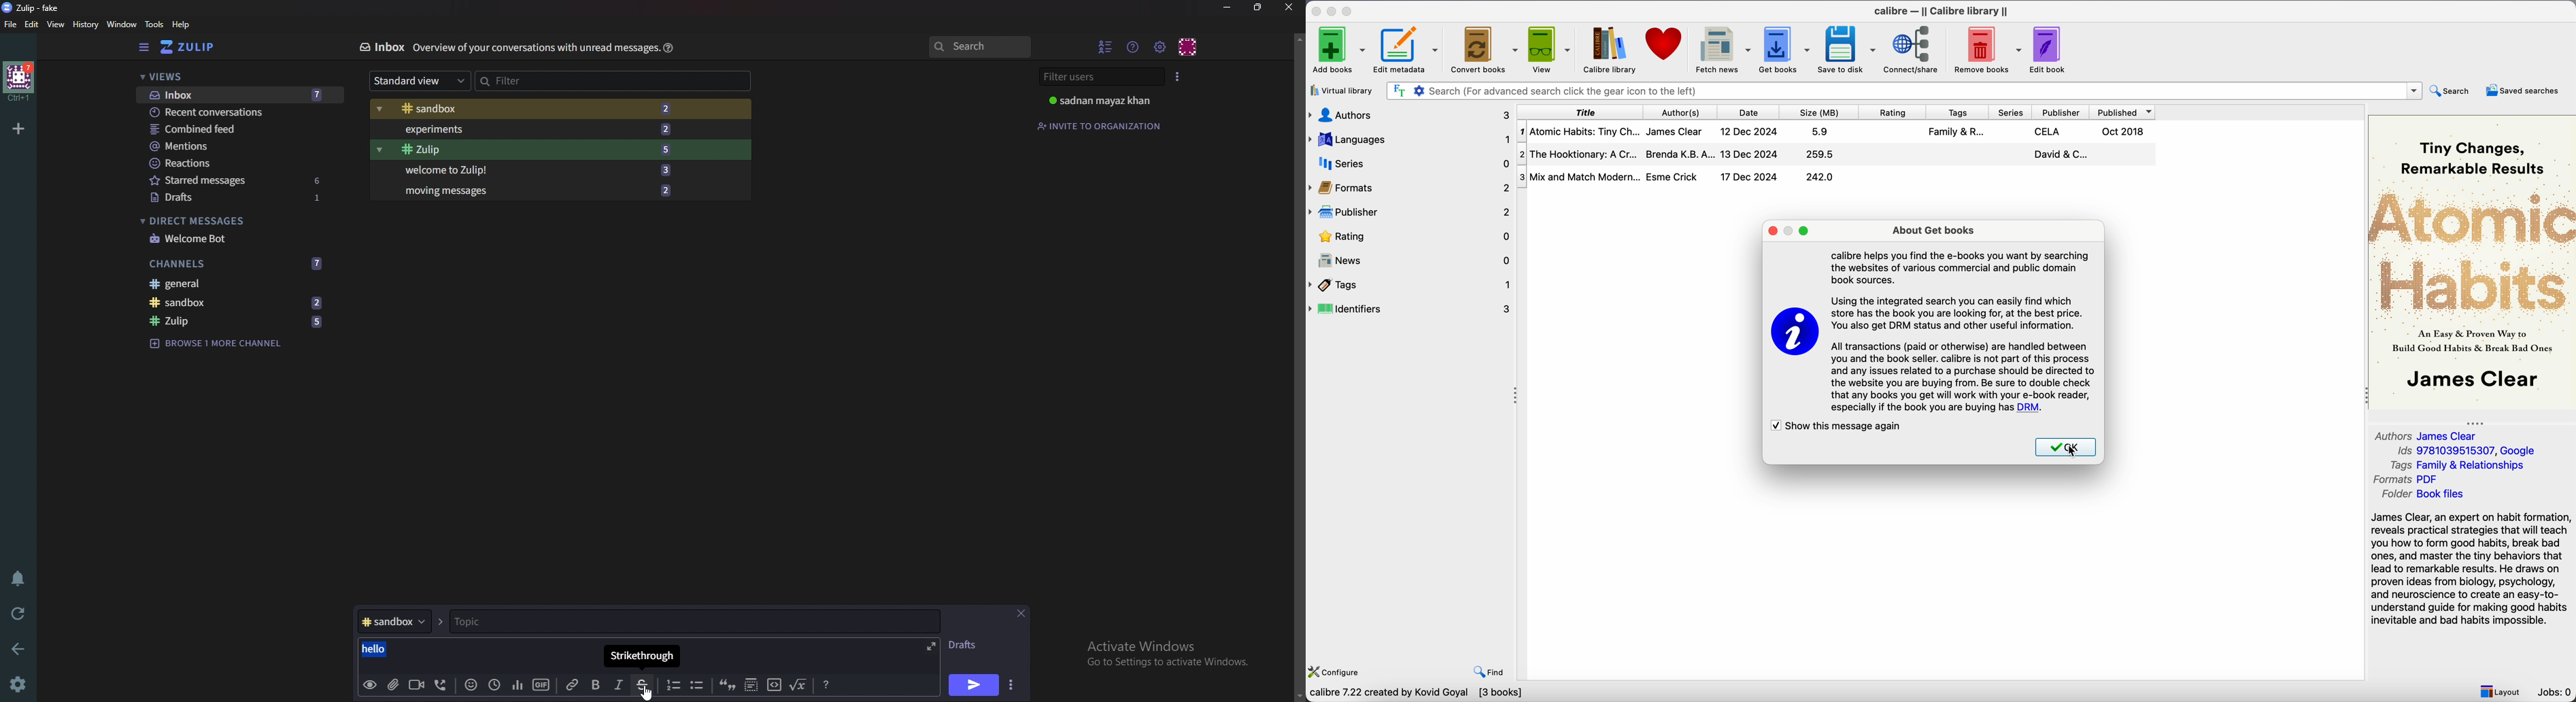 Image resolution: width=2576 pixels, height=728 pixels. What do you see at coordinates (233, 220) in the screenshot?
I see `Direct messages` at bounding box center [233, 220].